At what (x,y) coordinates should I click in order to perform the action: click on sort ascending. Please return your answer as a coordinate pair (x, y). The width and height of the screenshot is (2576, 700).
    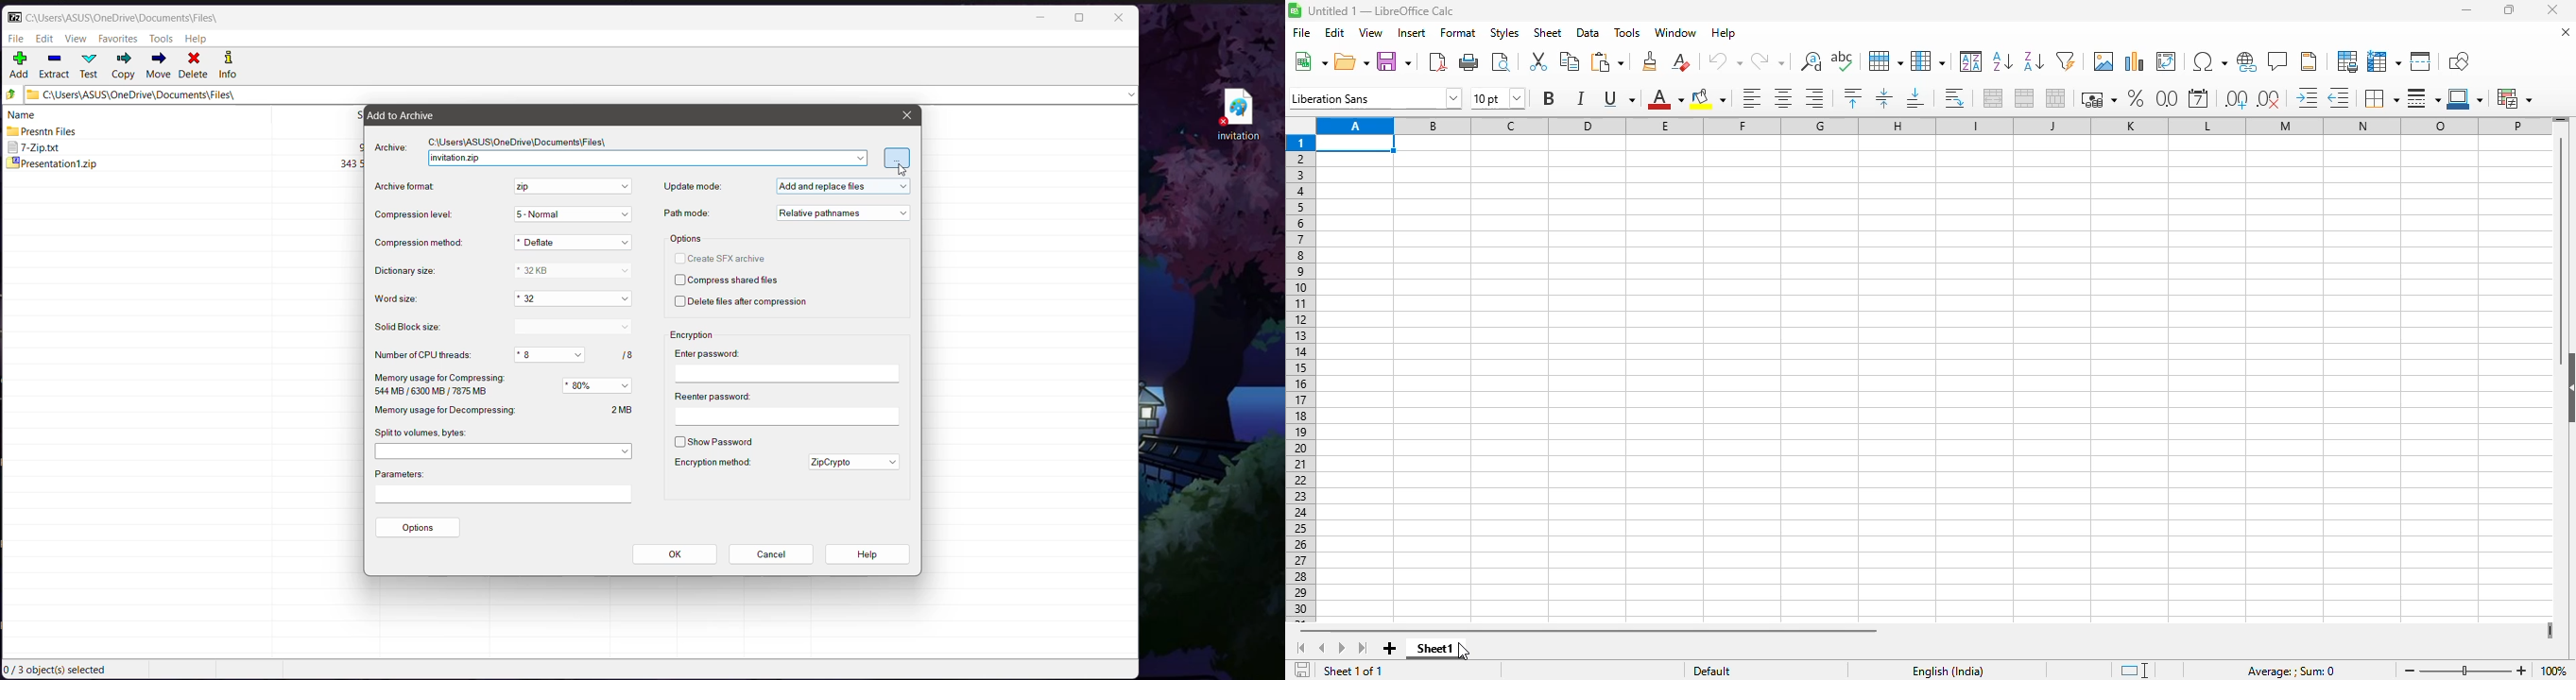
    Looking at the image, I should click on (2002, 61).